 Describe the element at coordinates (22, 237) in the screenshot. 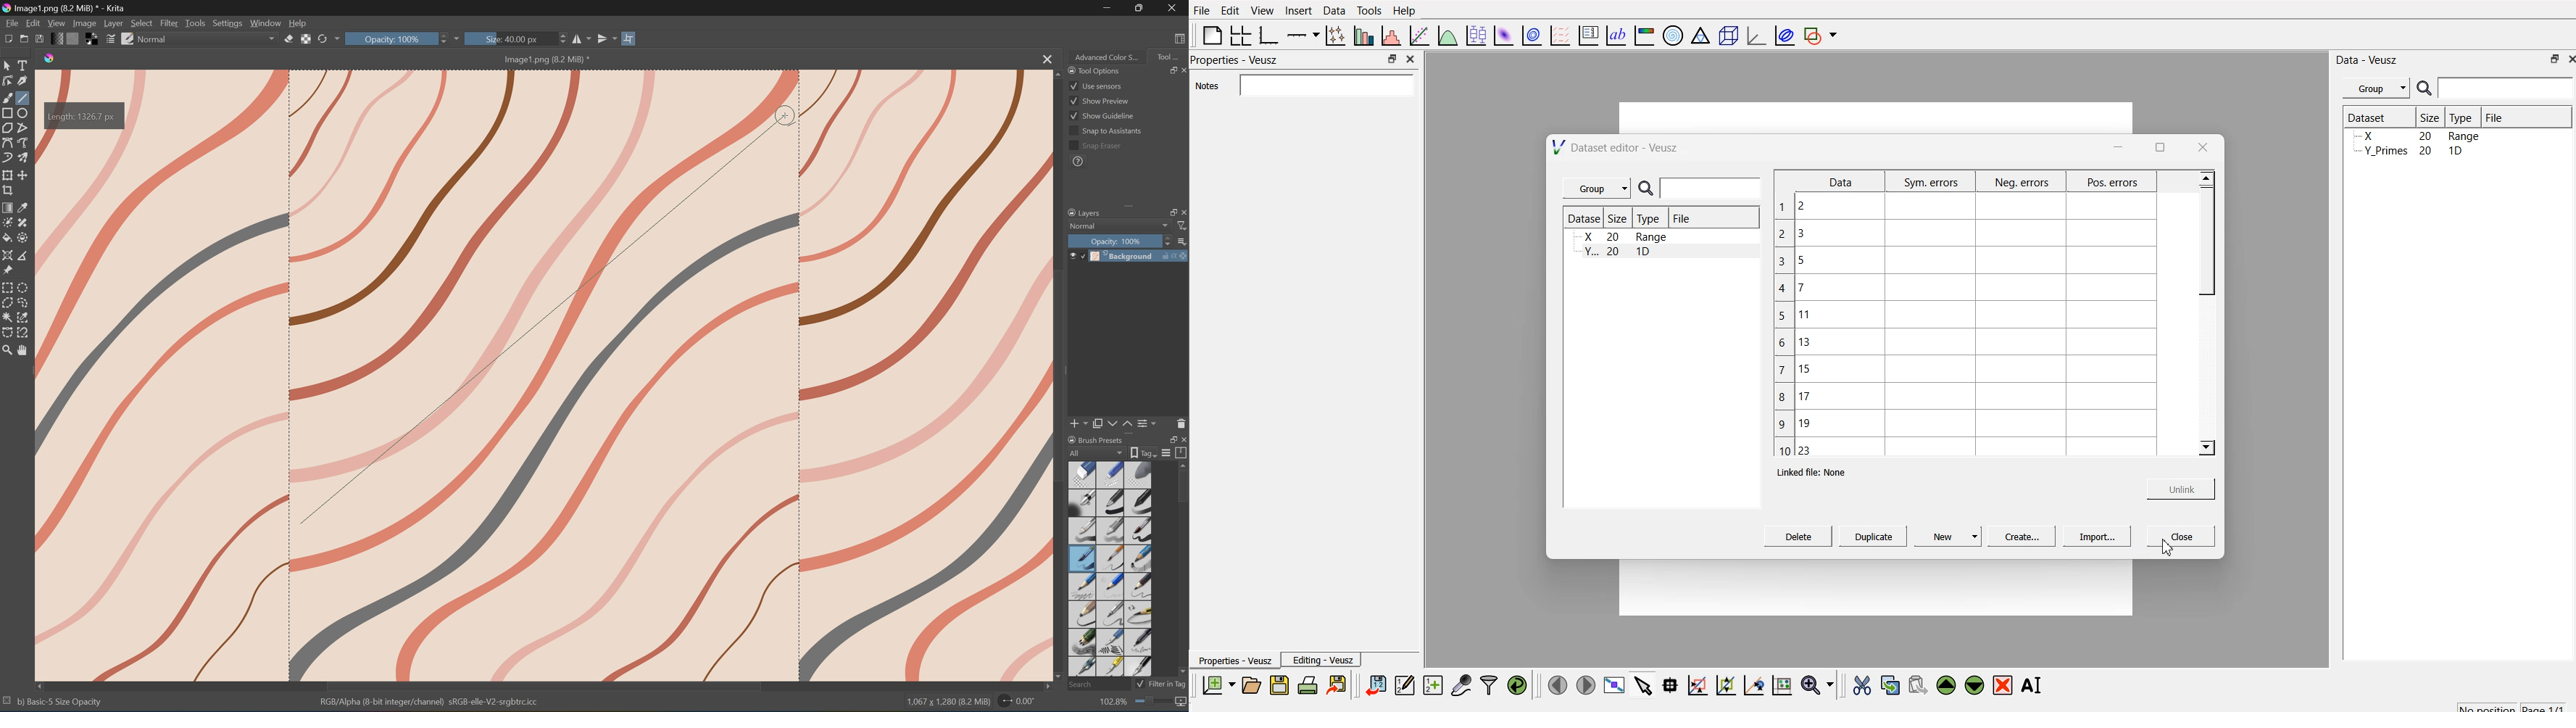

I see `Enclose and fill tool` at that location.